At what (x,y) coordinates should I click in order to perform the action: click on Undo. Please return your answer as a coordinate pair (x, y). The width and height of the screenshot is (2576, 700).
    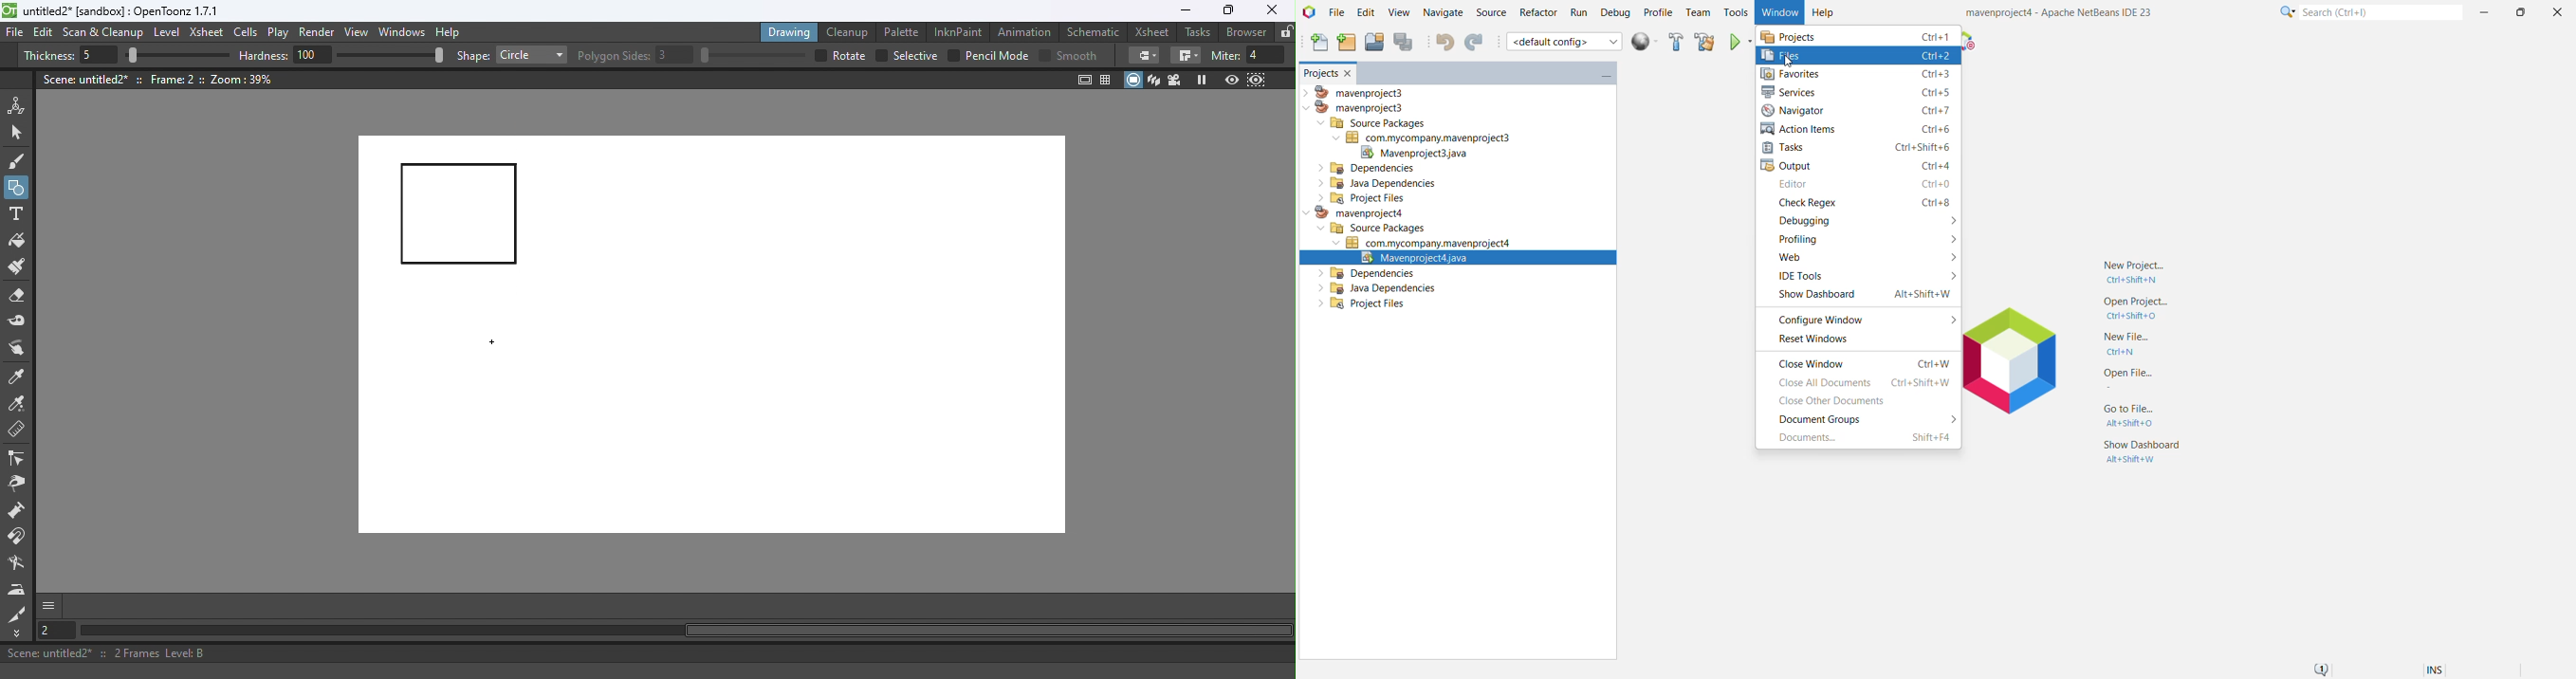
    Looking at the image, I should click on (1444, 41).